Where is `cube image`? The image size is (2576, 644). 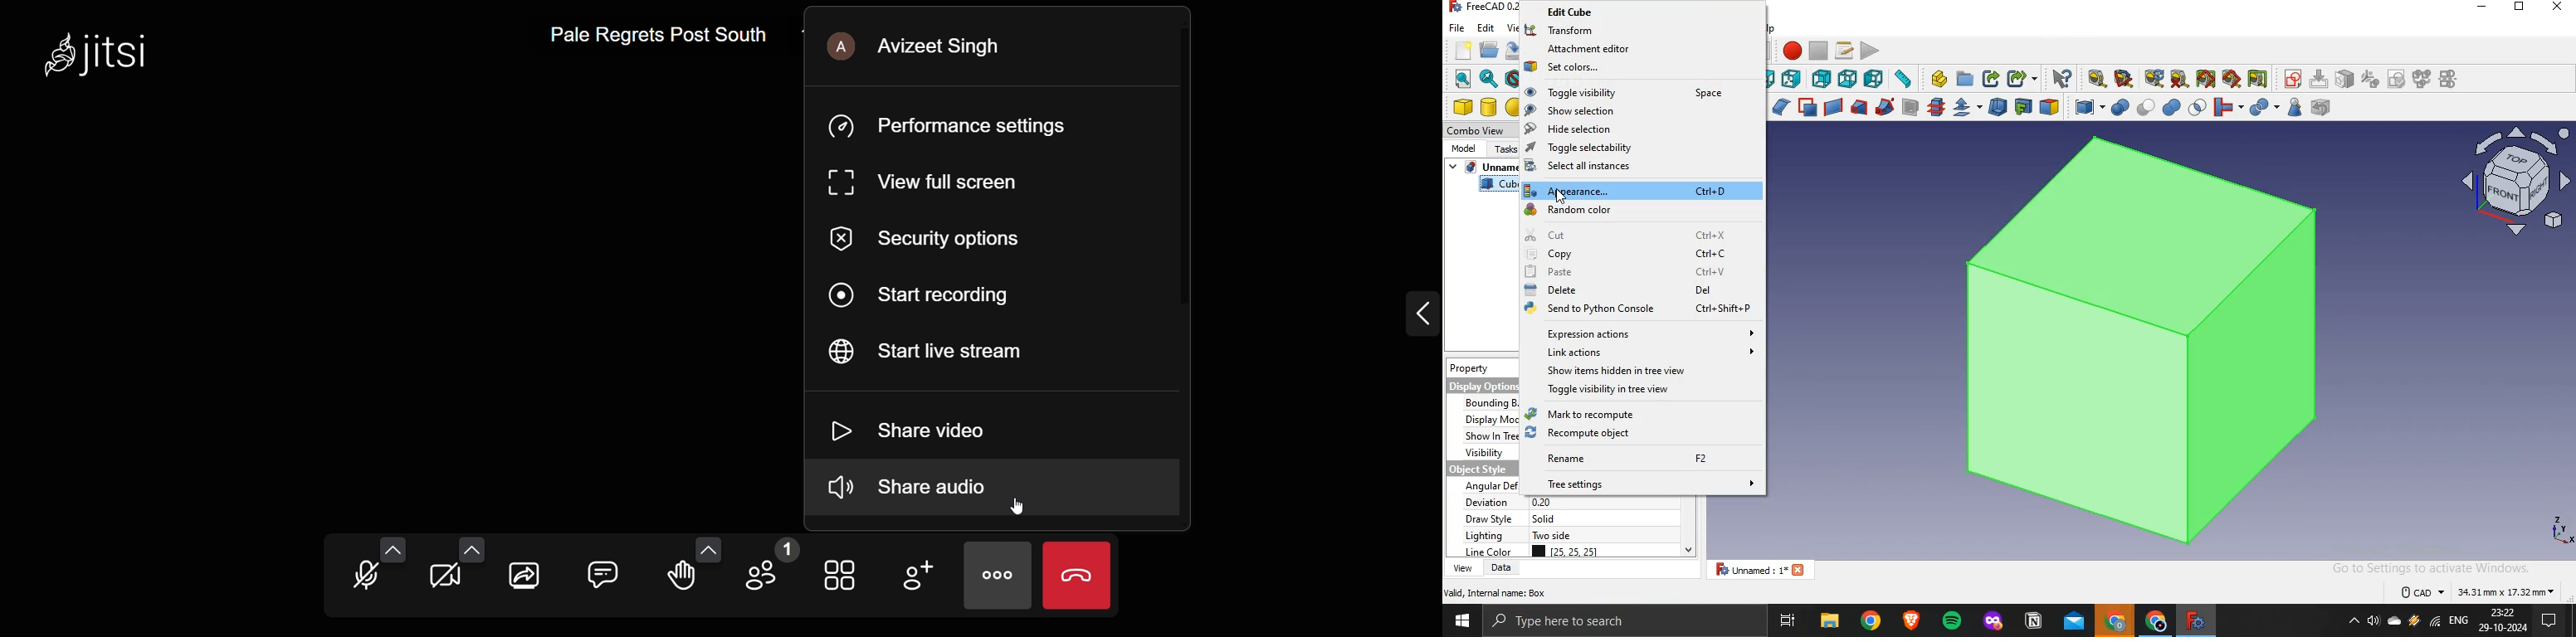 cube image is located at coordinates (2146, 341).